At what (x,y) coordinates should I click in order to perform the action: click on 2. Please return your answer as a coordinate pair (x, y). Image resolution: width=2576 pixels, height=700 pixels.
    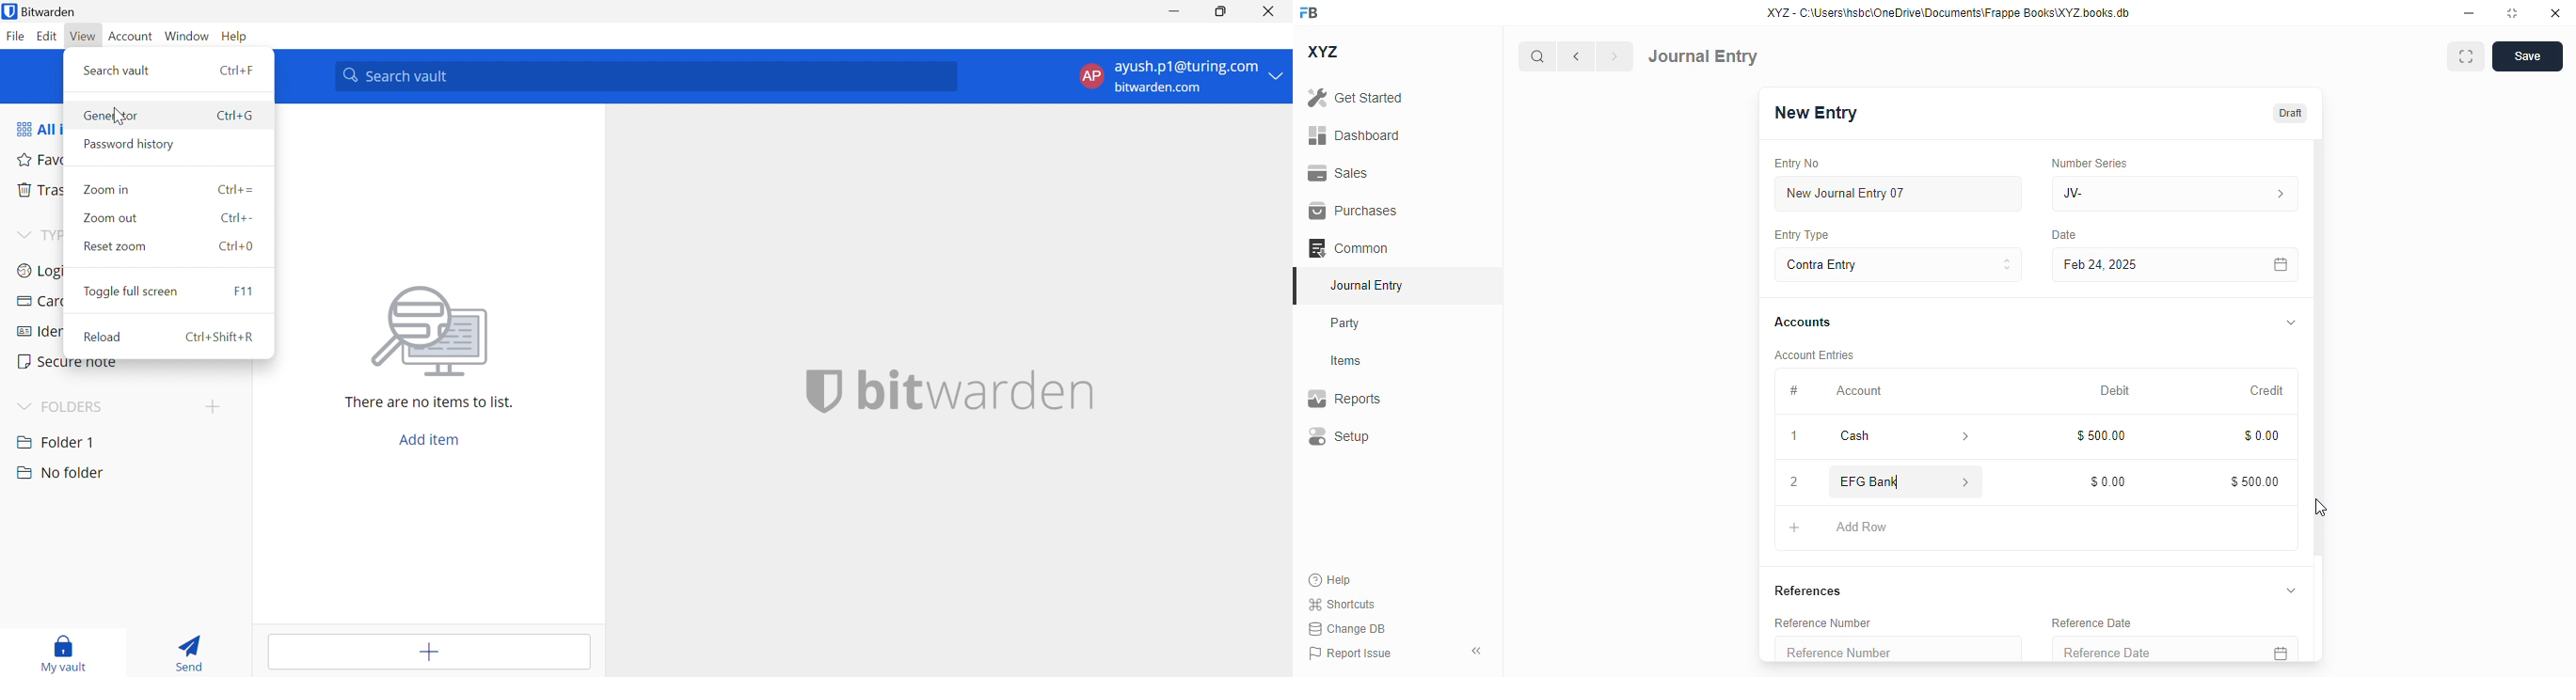
    Looking at the image, I should click on (1794, 482).